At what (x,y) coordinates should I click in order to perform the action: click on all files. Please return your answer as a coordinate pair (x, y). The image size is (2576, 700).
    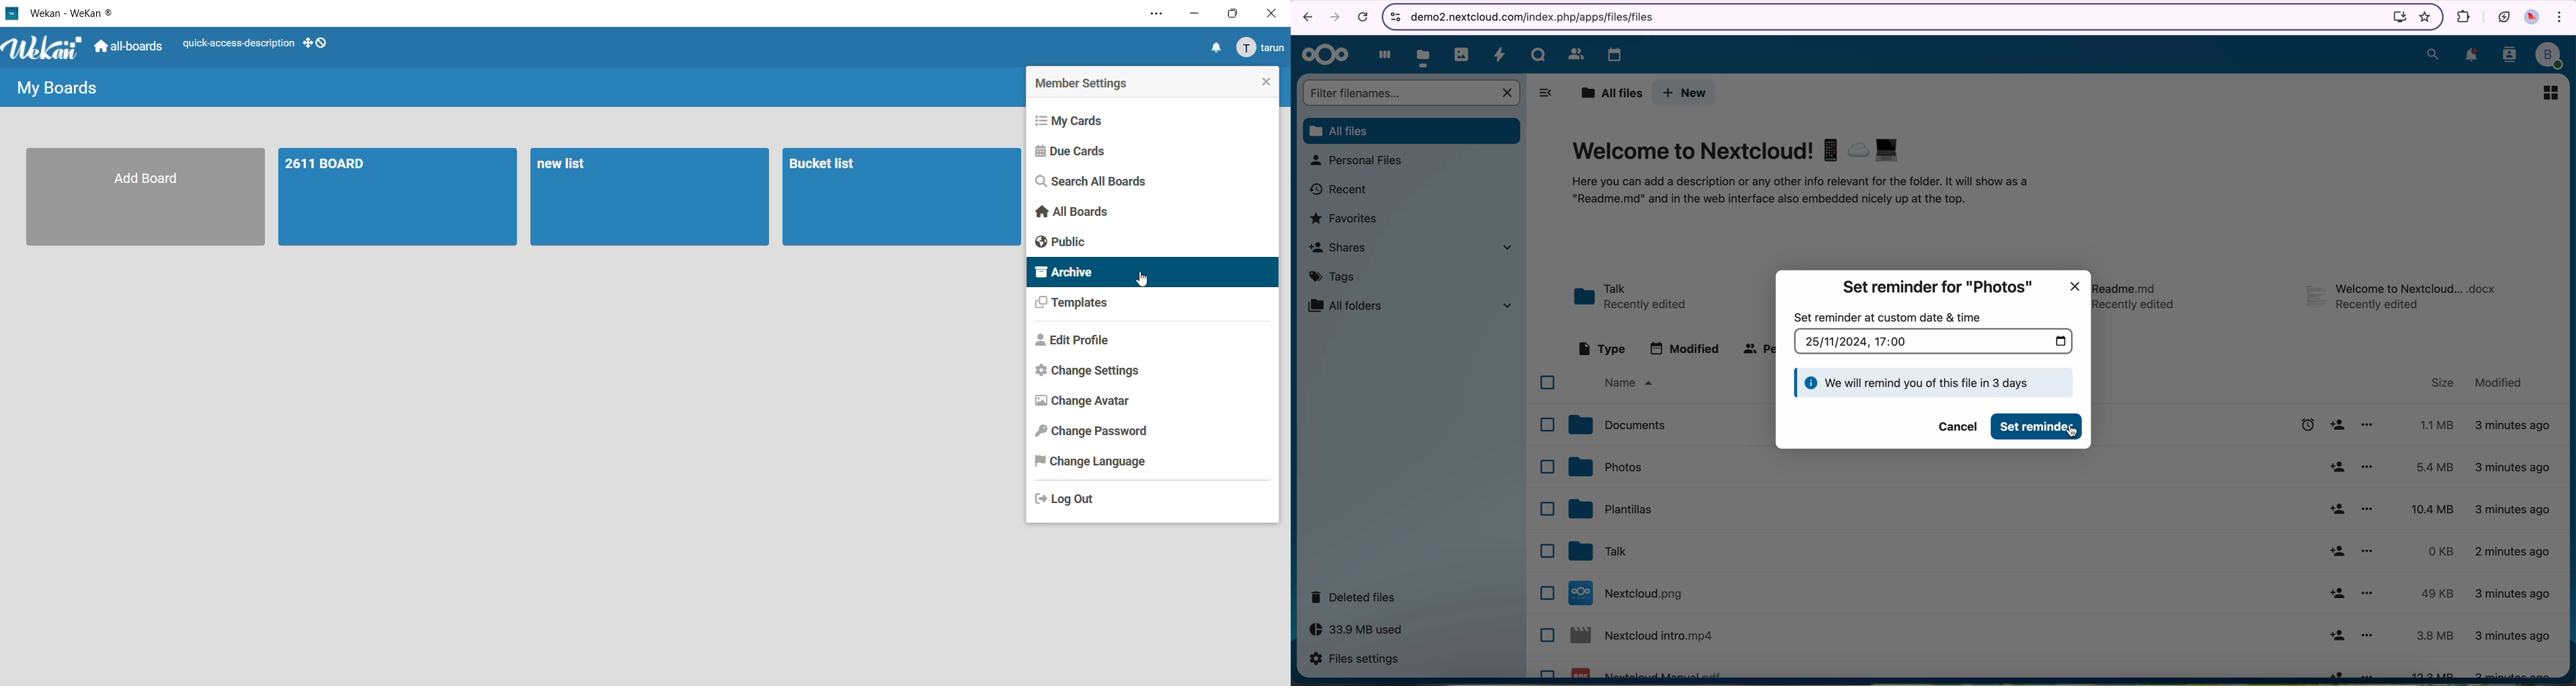
    Looking at the image, I should click on (1412, 131).